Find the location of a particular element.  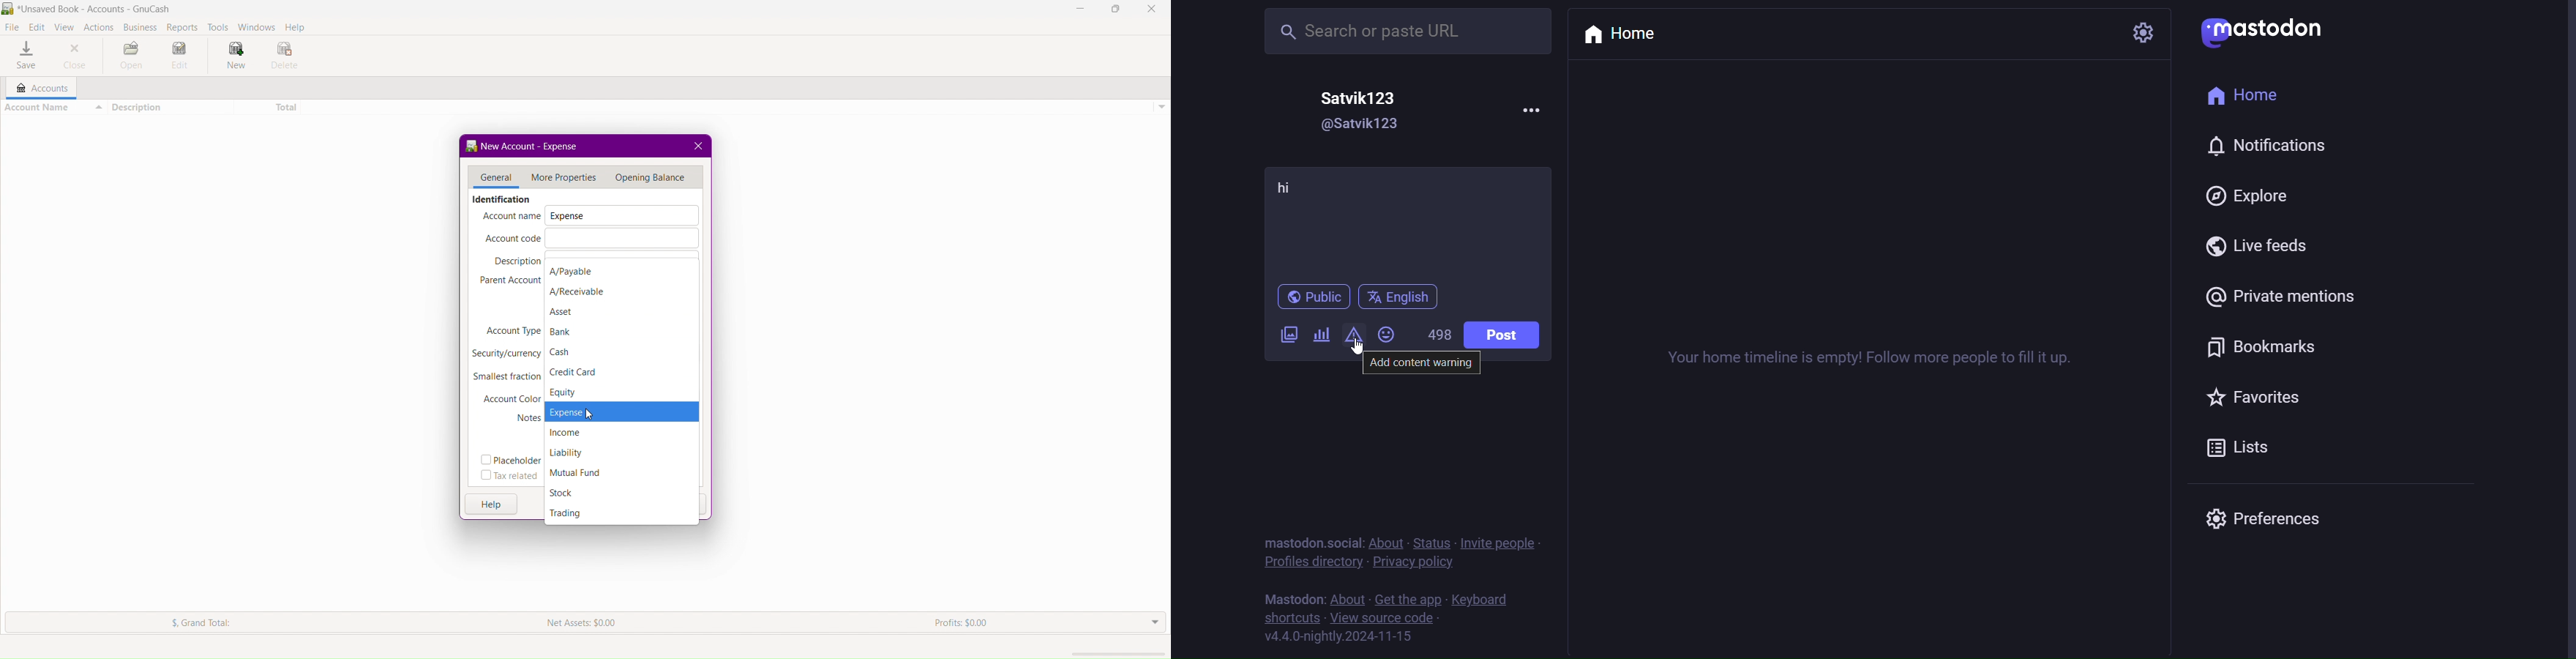

Delete is located at coordinates (285, 57).